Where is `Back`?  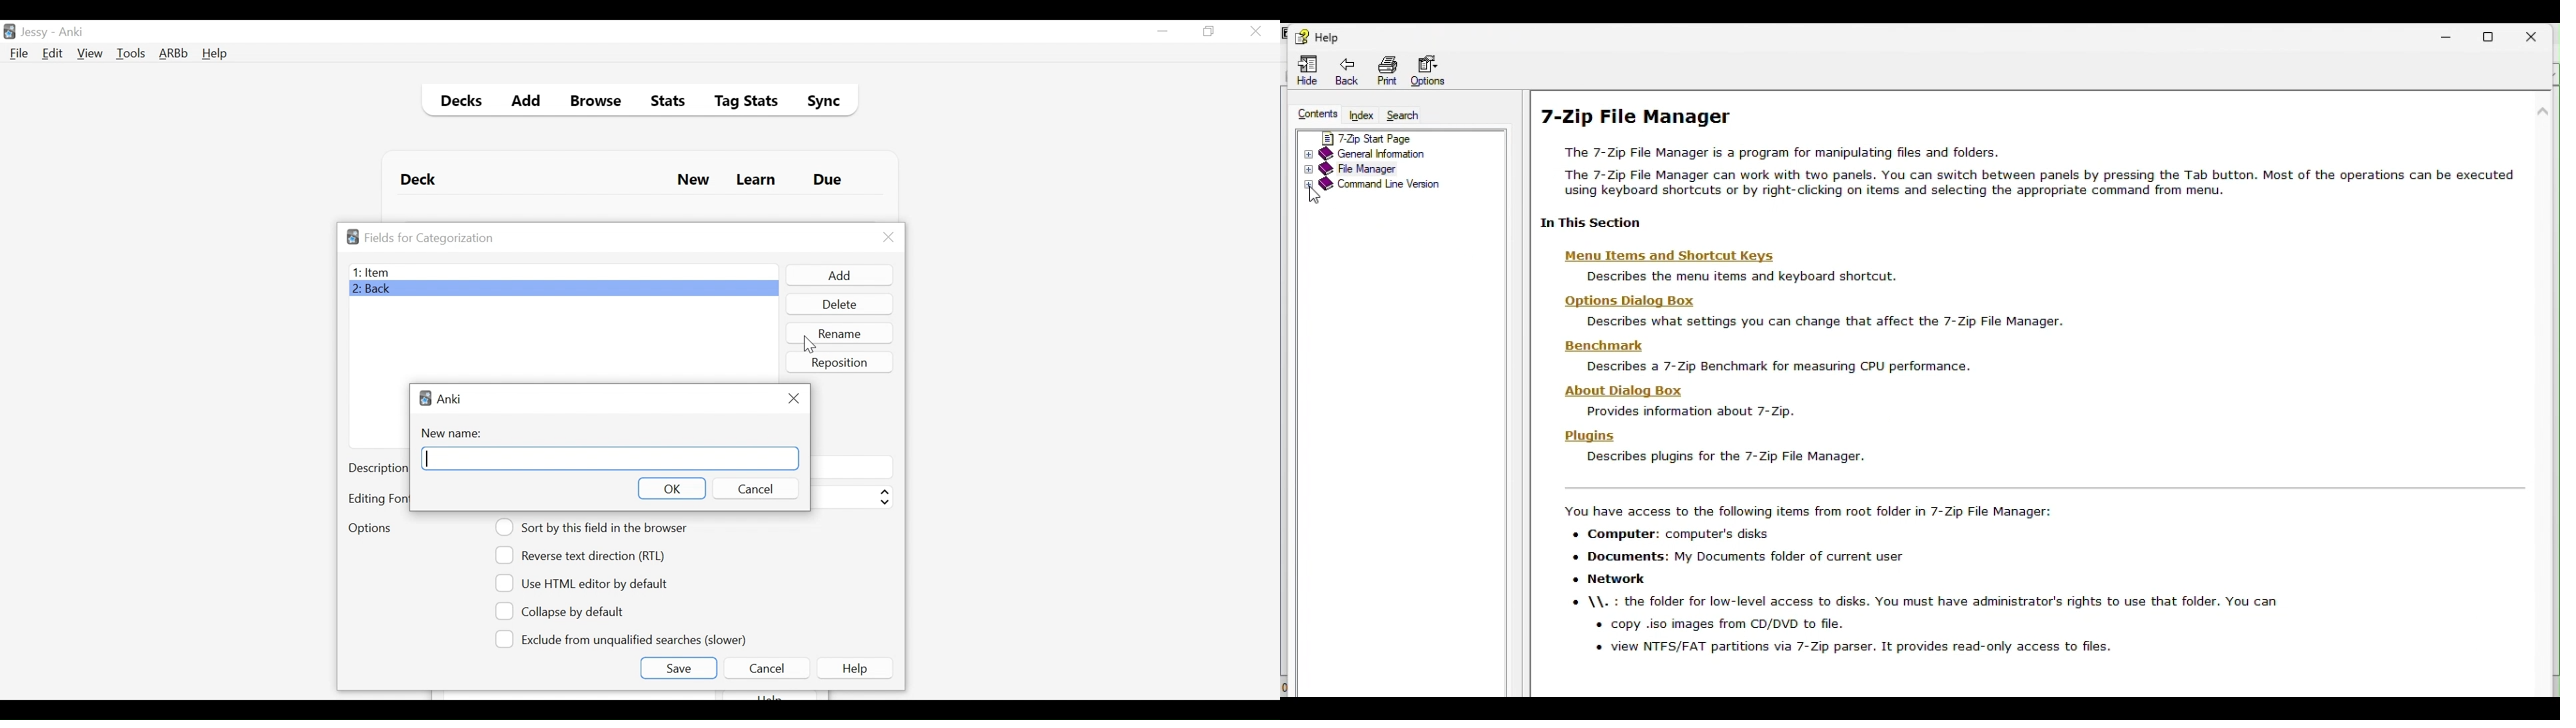 Back is located at coordinates (375, 290).